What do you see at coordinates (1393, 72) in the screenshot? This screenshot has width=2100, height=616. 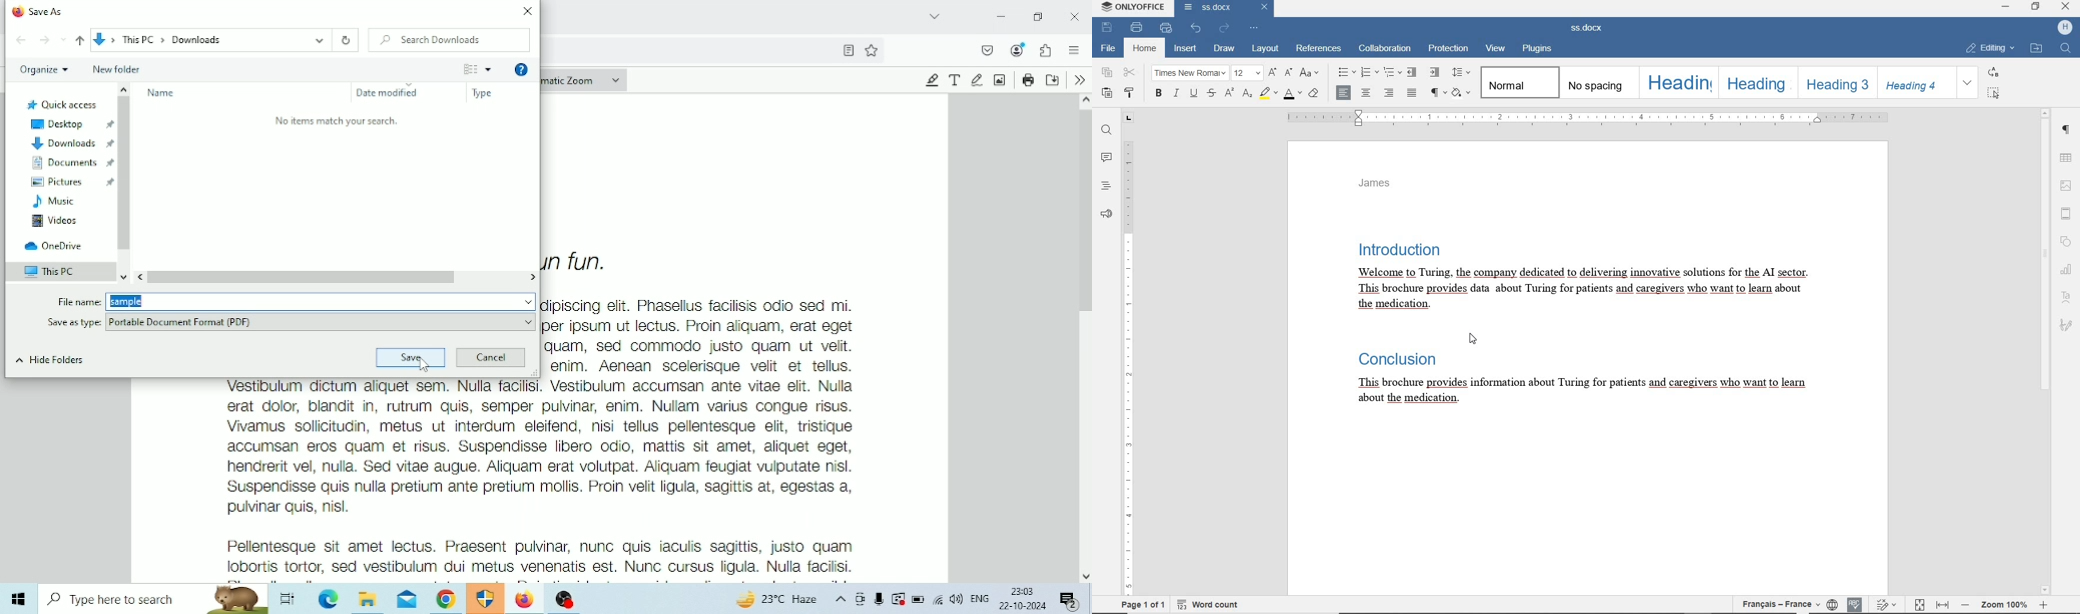 I see `MULTILEVEL LIST` at bounding box center [1393, 72].